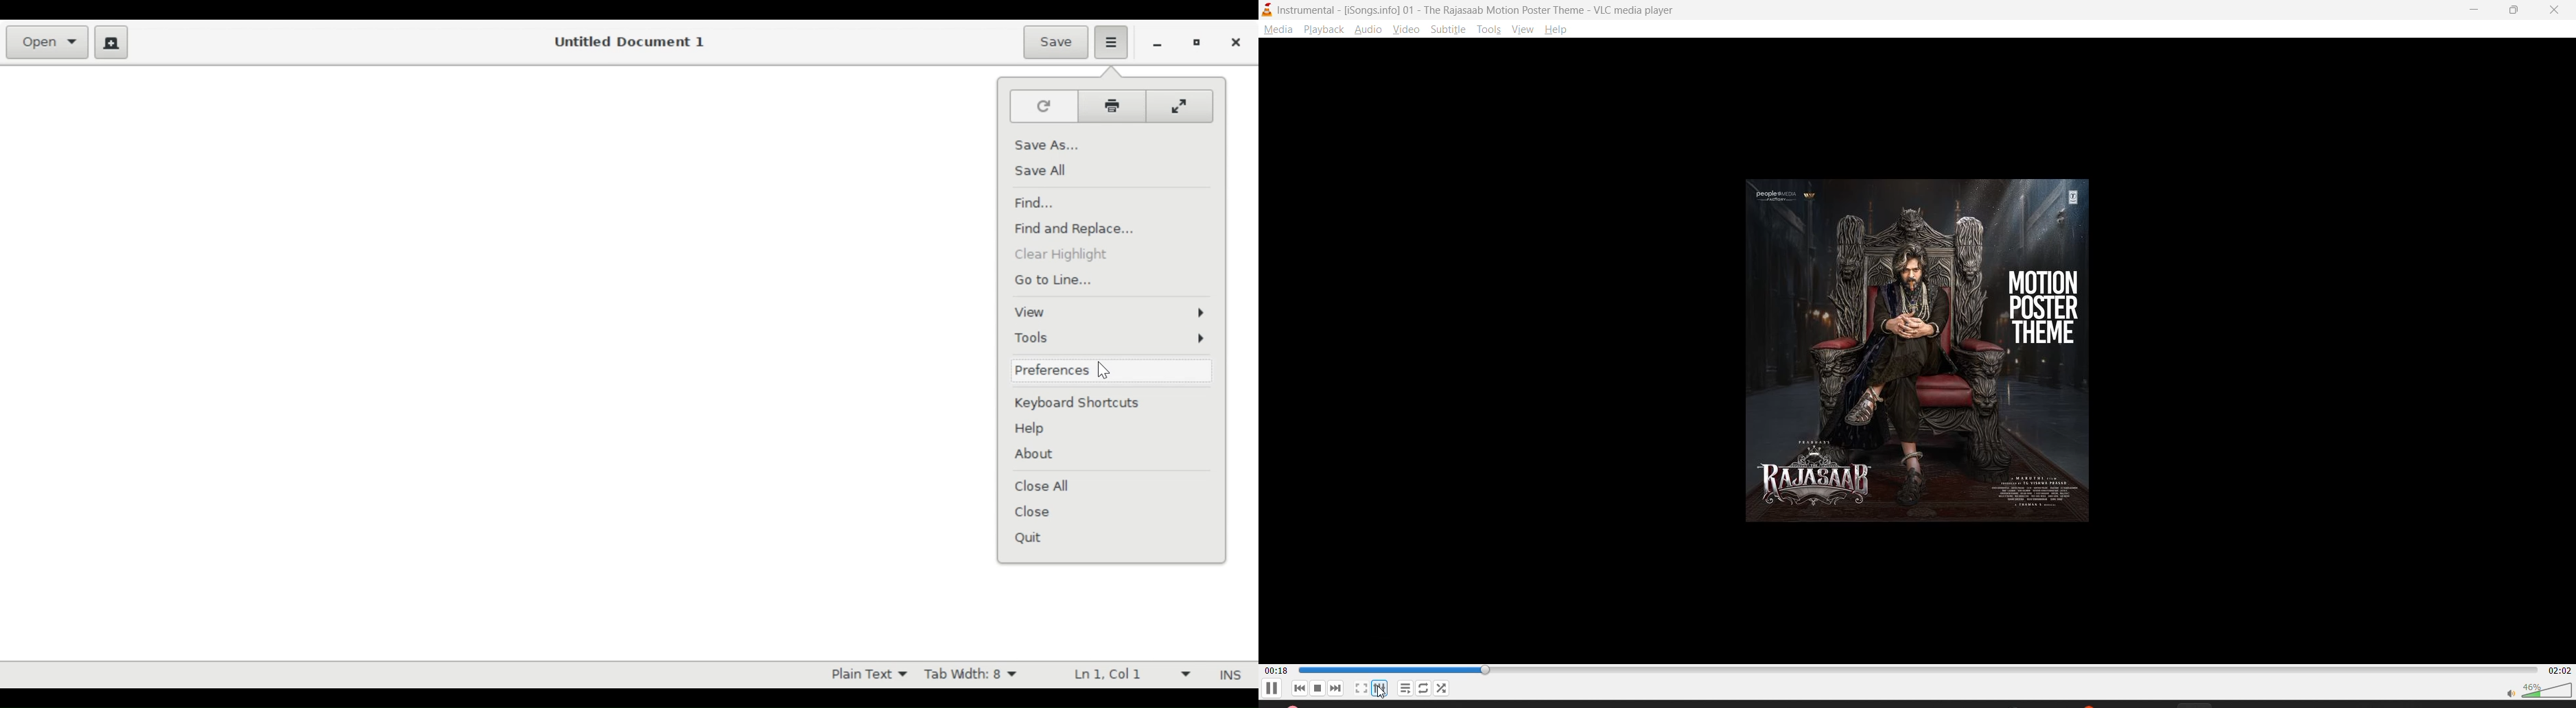  What do you see at coordinates (2557, 669) in the screenshot?
I see `total track time` at bounding box center [2557, 669].